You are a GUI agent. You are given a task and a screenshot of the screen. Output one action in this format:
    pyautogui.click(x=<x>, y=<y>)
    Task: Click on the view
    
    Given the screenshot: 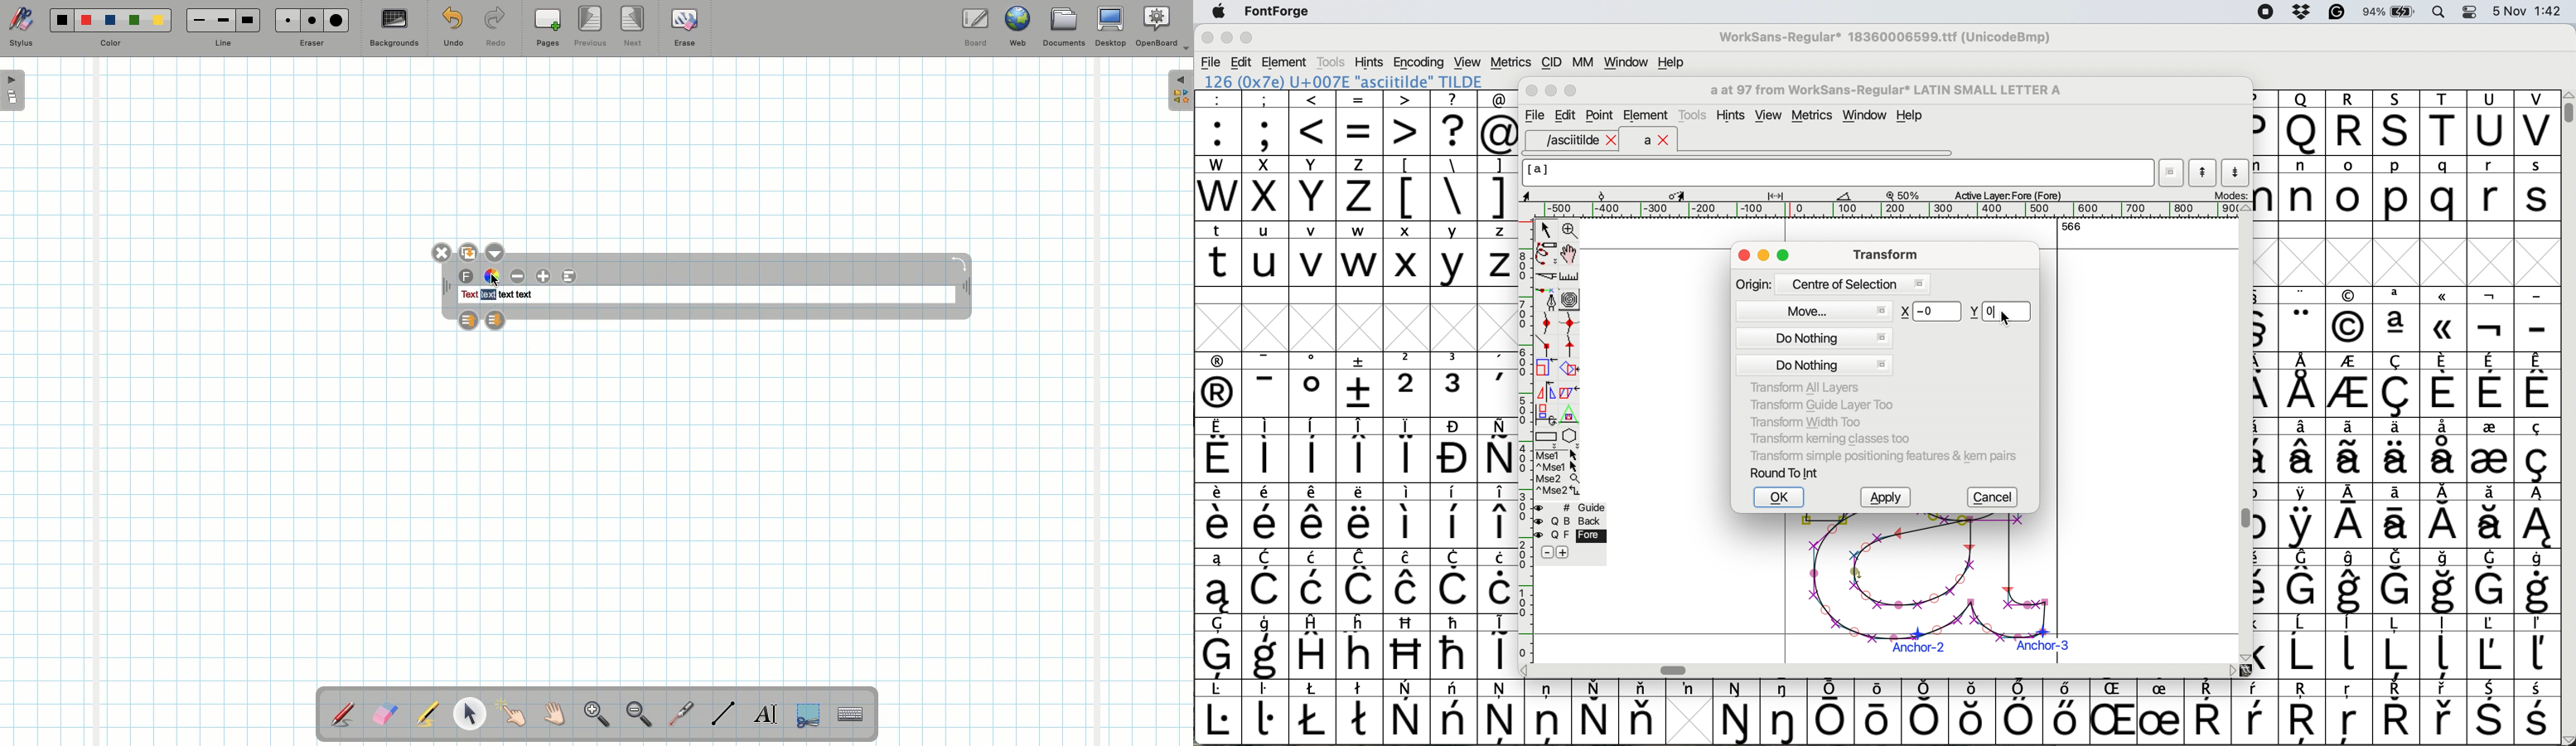 What is the action you would take?
    pyautogui.click(x=1768, y=116)
    